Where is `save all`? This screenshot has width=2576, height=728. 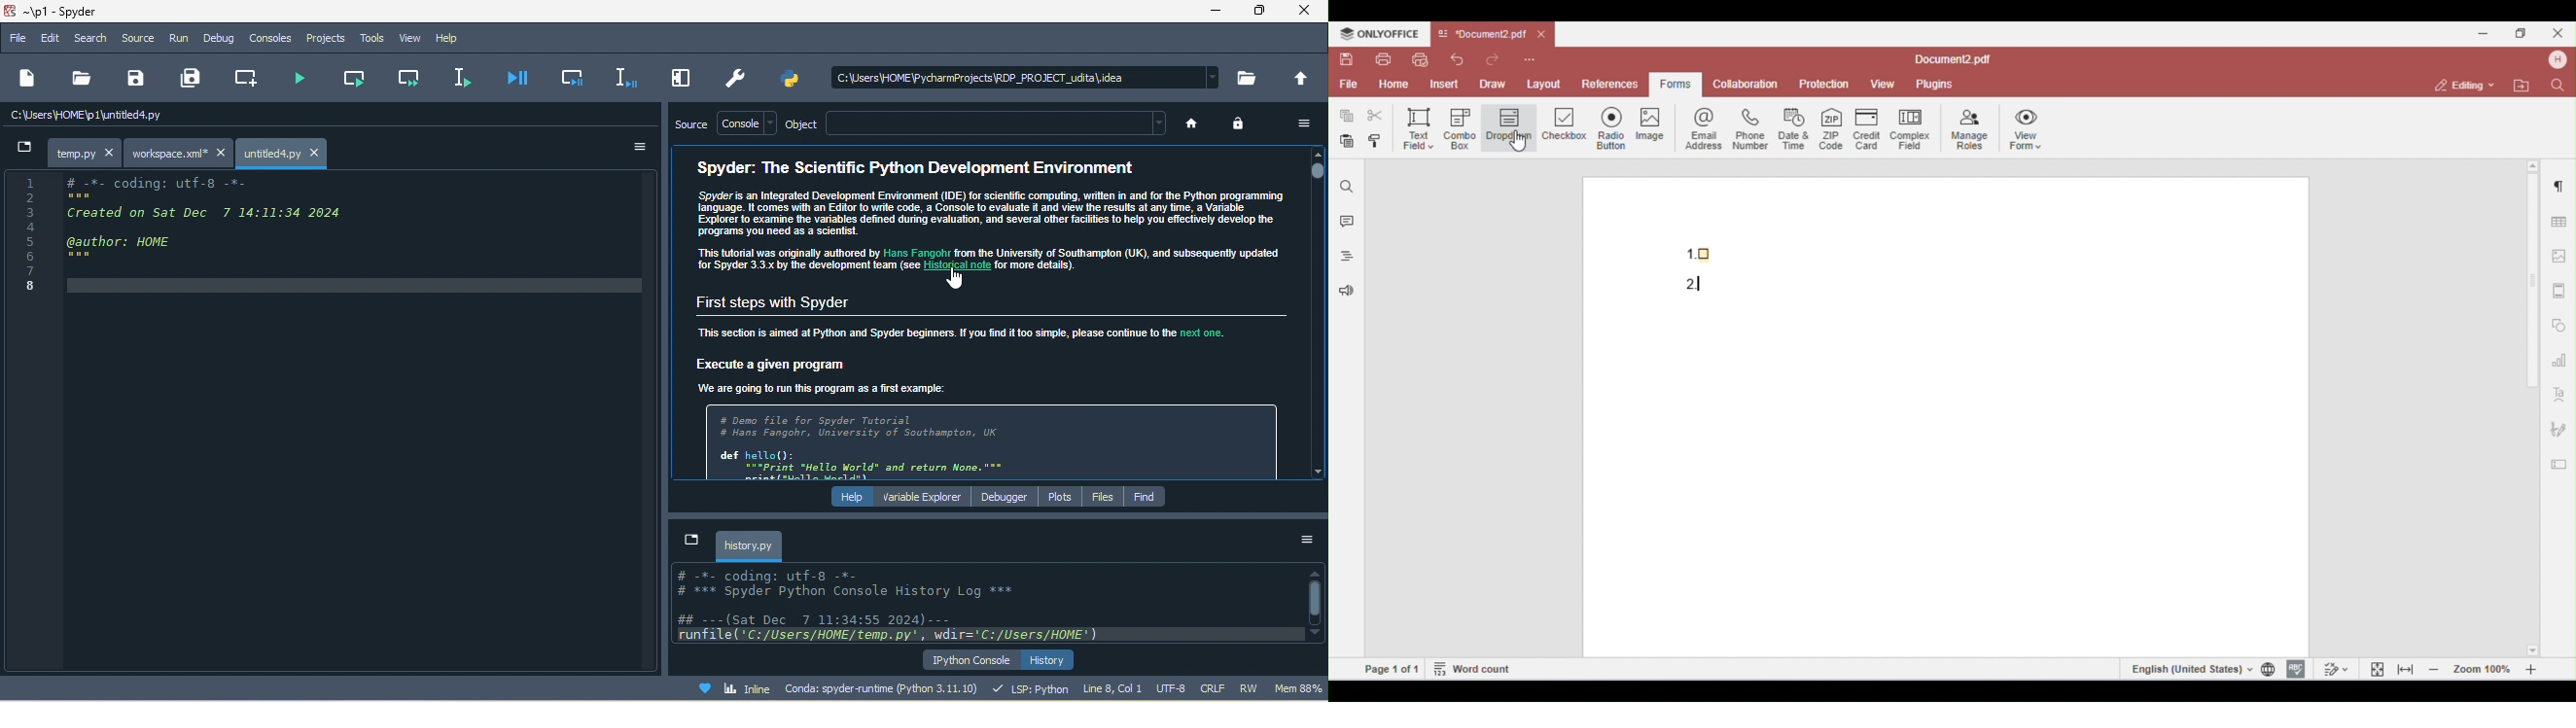
save all is located at coordinates (187, 79).